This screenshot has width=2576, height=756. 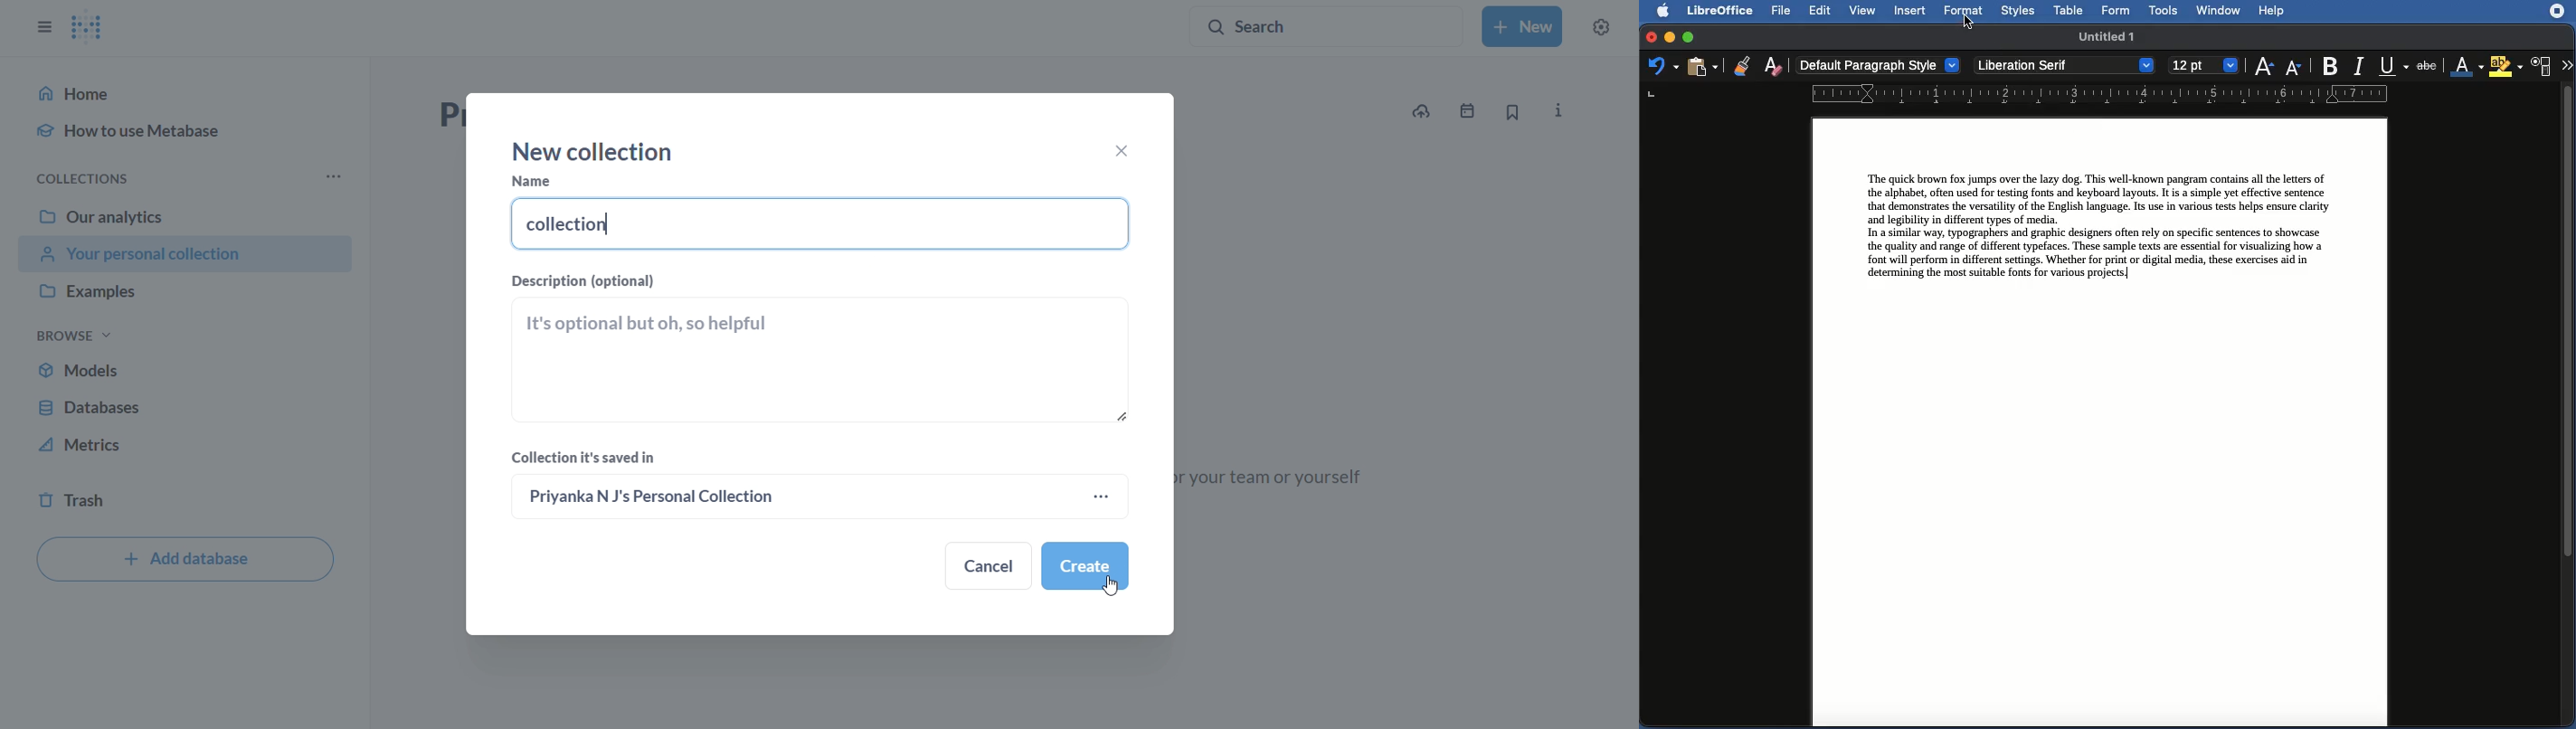 What do you see at coordinates (2263, 65) in the screenshot?
I see `Font size increase` at bounding box center [2263, 65].